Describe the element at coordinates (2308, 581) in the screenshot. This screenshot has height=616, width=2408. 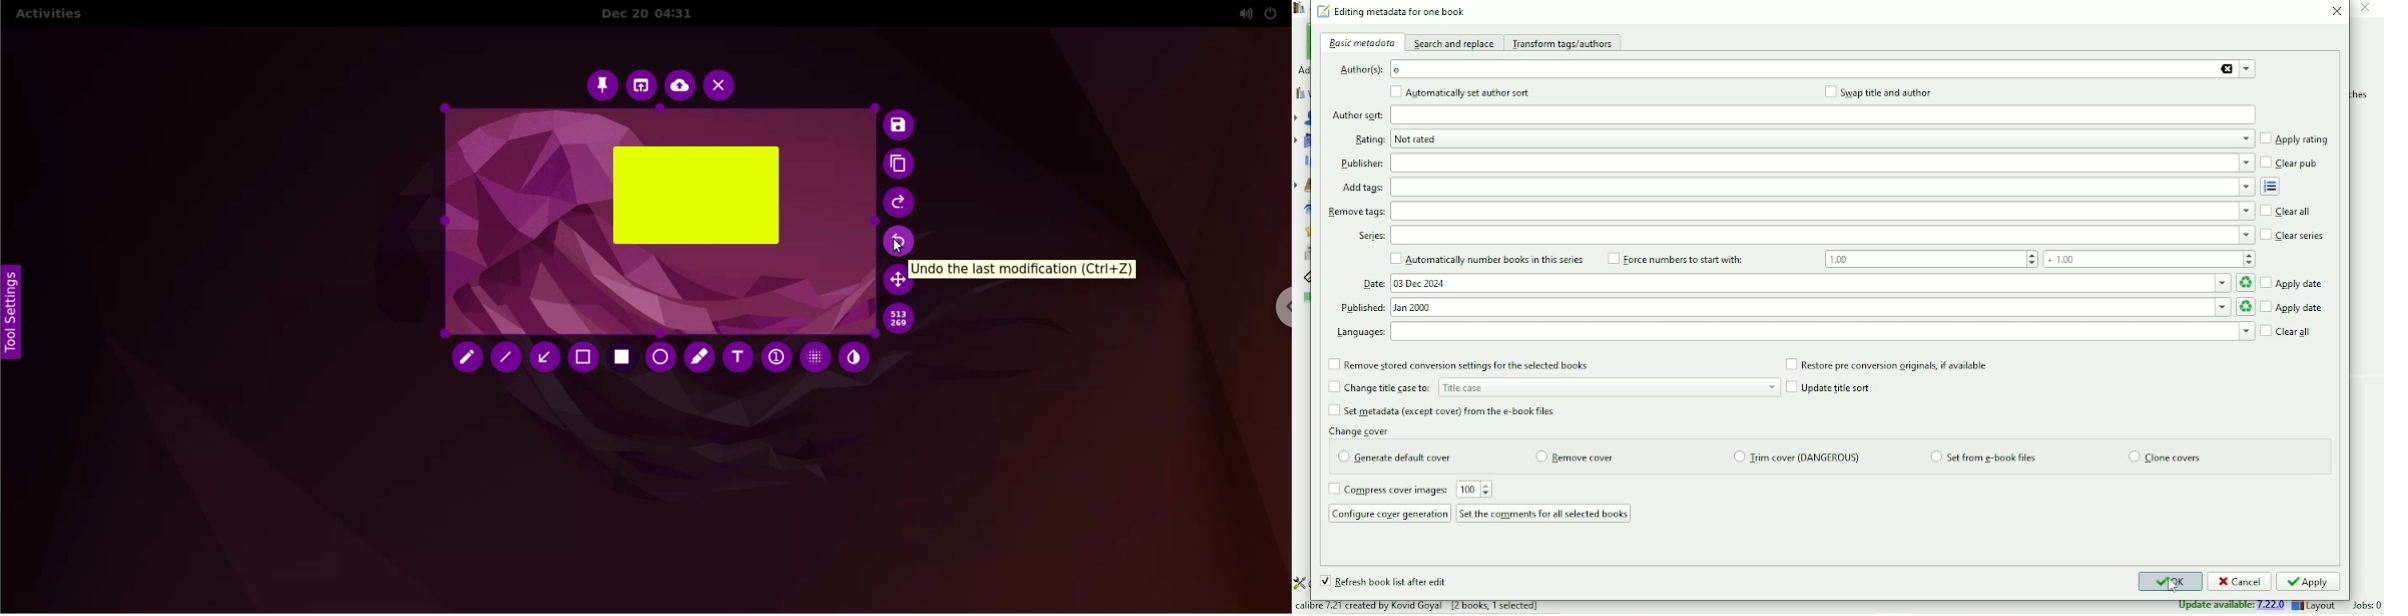
I see `Apply` at that location.